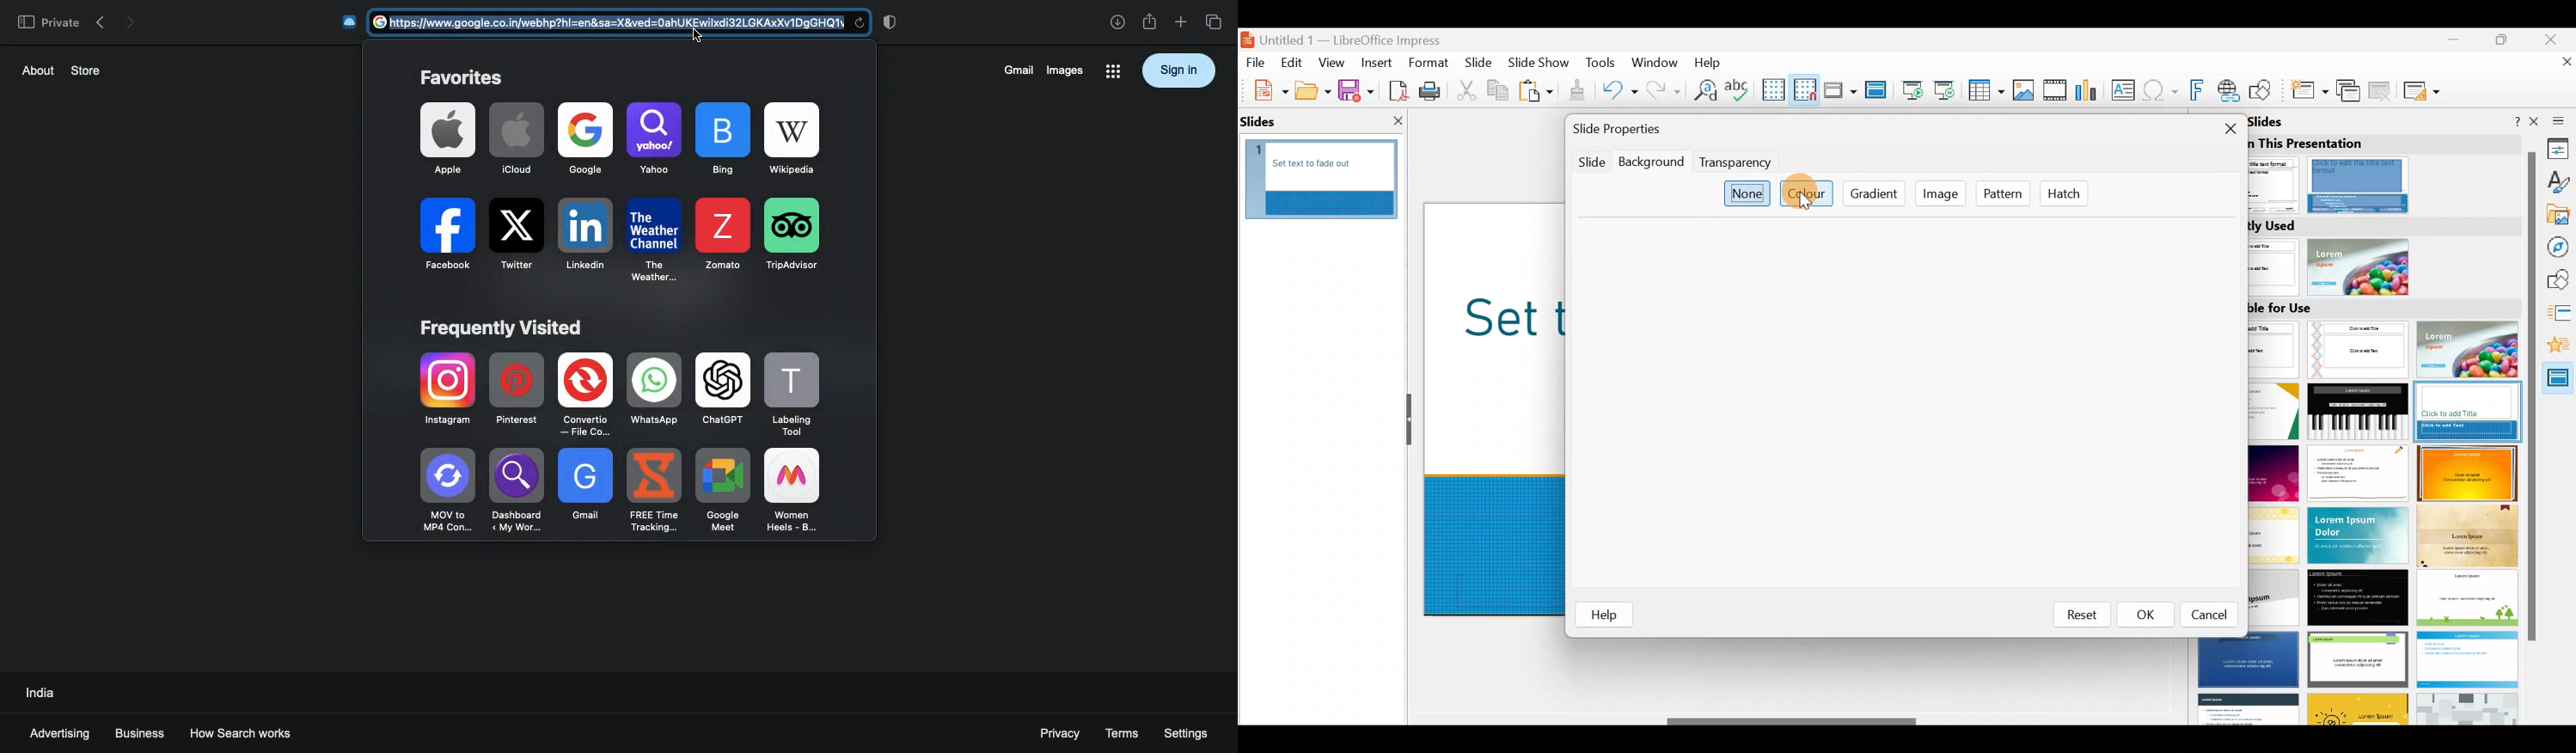  What do you see at coordinates (2559, 148) in the screenshot?
I see `Properties` at bounding box center [2559, 148].